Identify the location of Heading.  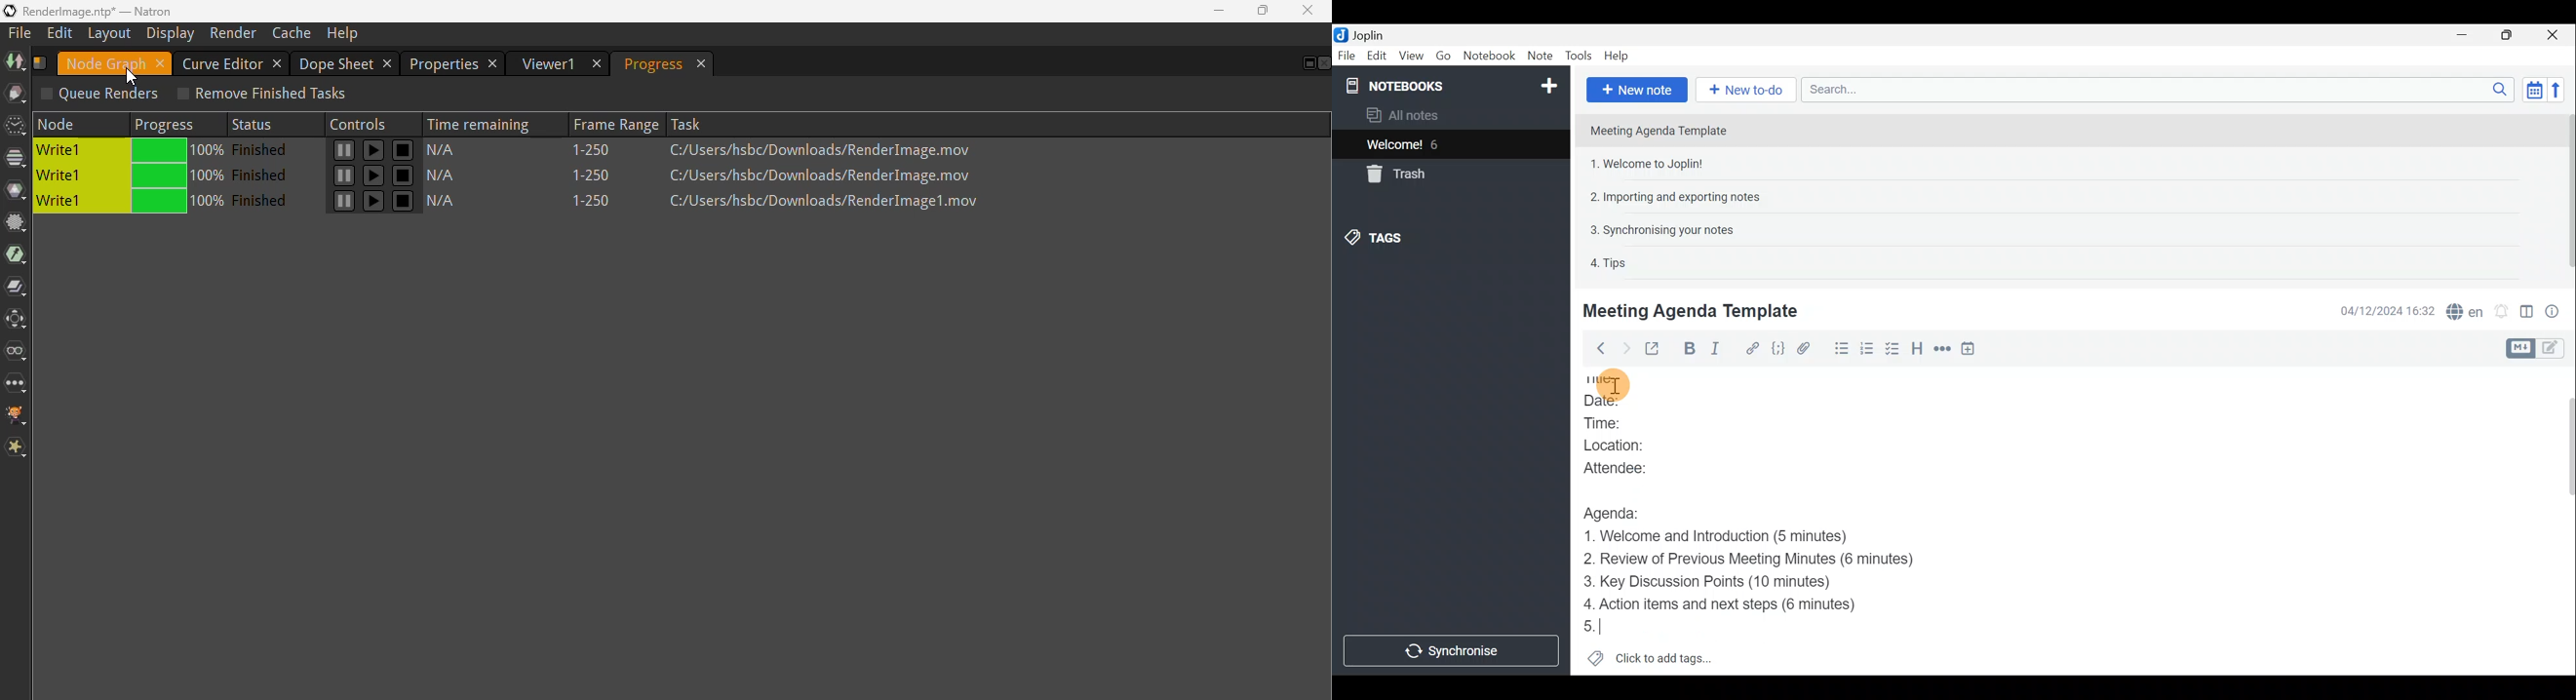
(1917, 351).